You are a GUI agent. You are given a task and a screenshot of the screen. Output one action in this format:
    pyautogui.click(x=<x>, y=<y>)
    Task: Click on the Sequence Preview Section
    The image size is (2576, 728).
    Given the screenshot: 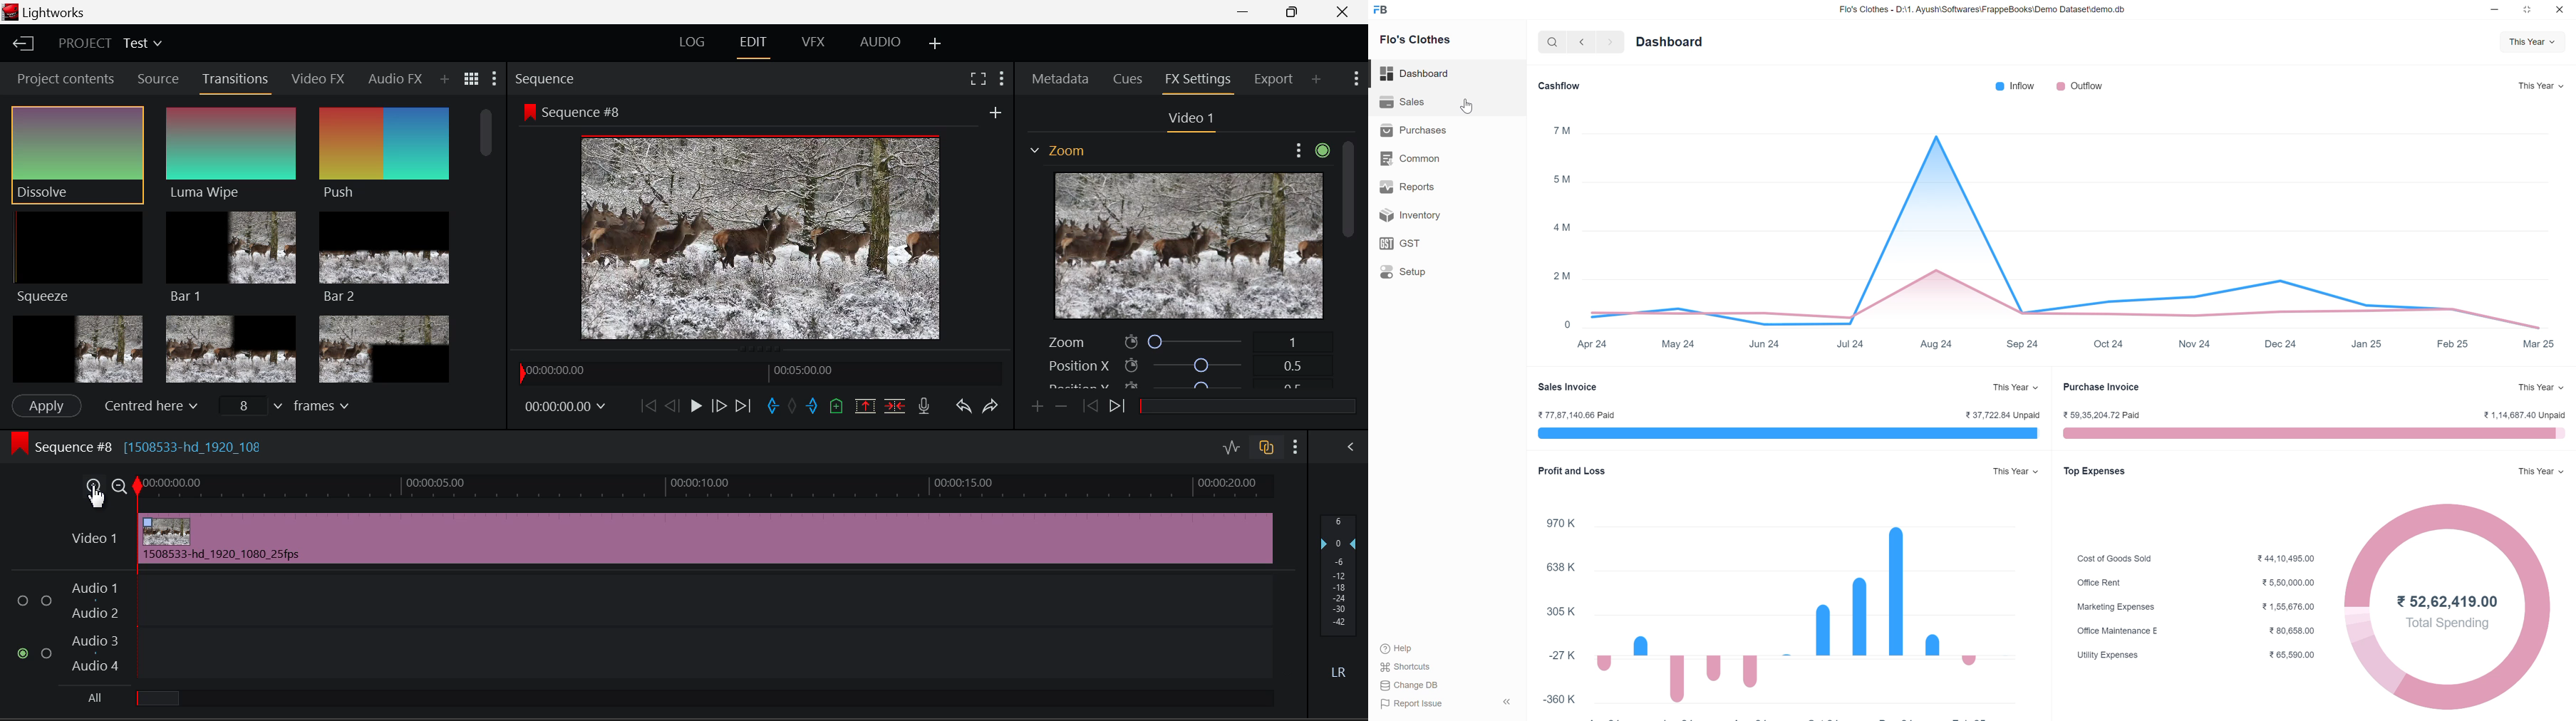 What is the action you would take?
    pyautogui.click(x=549, y=77)
    